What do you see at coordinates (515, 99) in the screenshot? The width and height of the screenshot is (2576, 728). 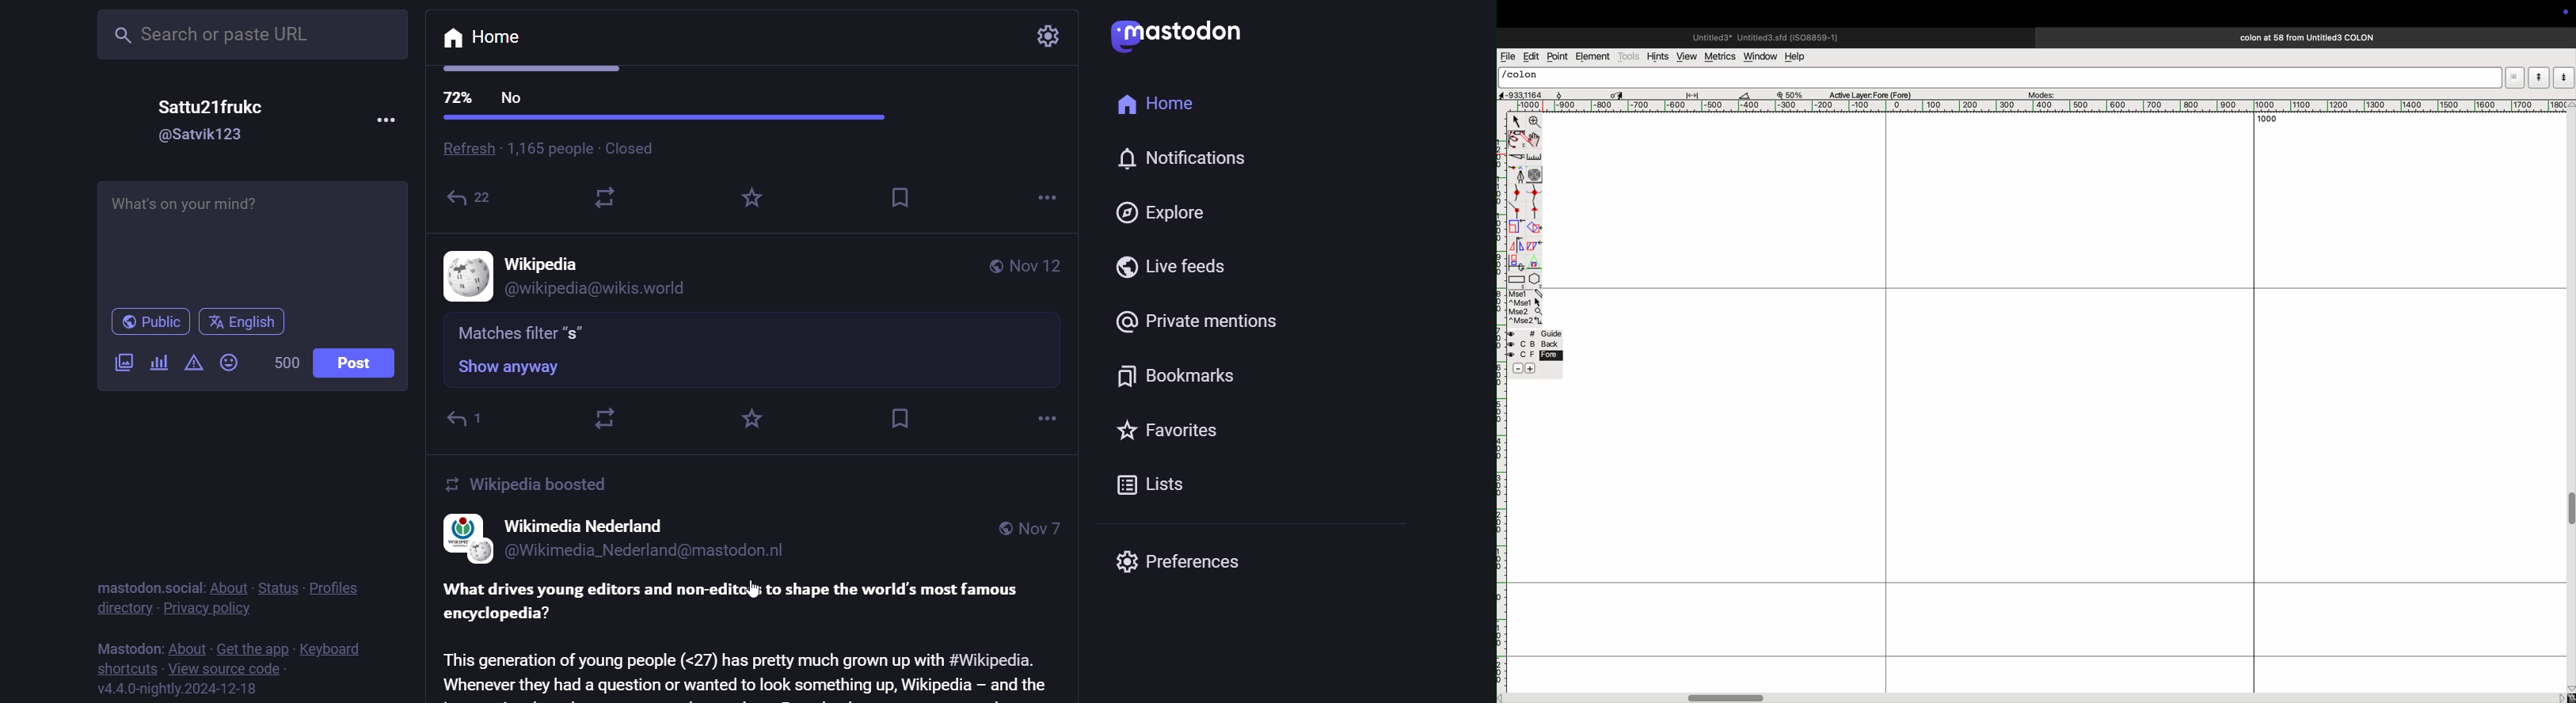 I see `No` at bounding box center [515, 99].